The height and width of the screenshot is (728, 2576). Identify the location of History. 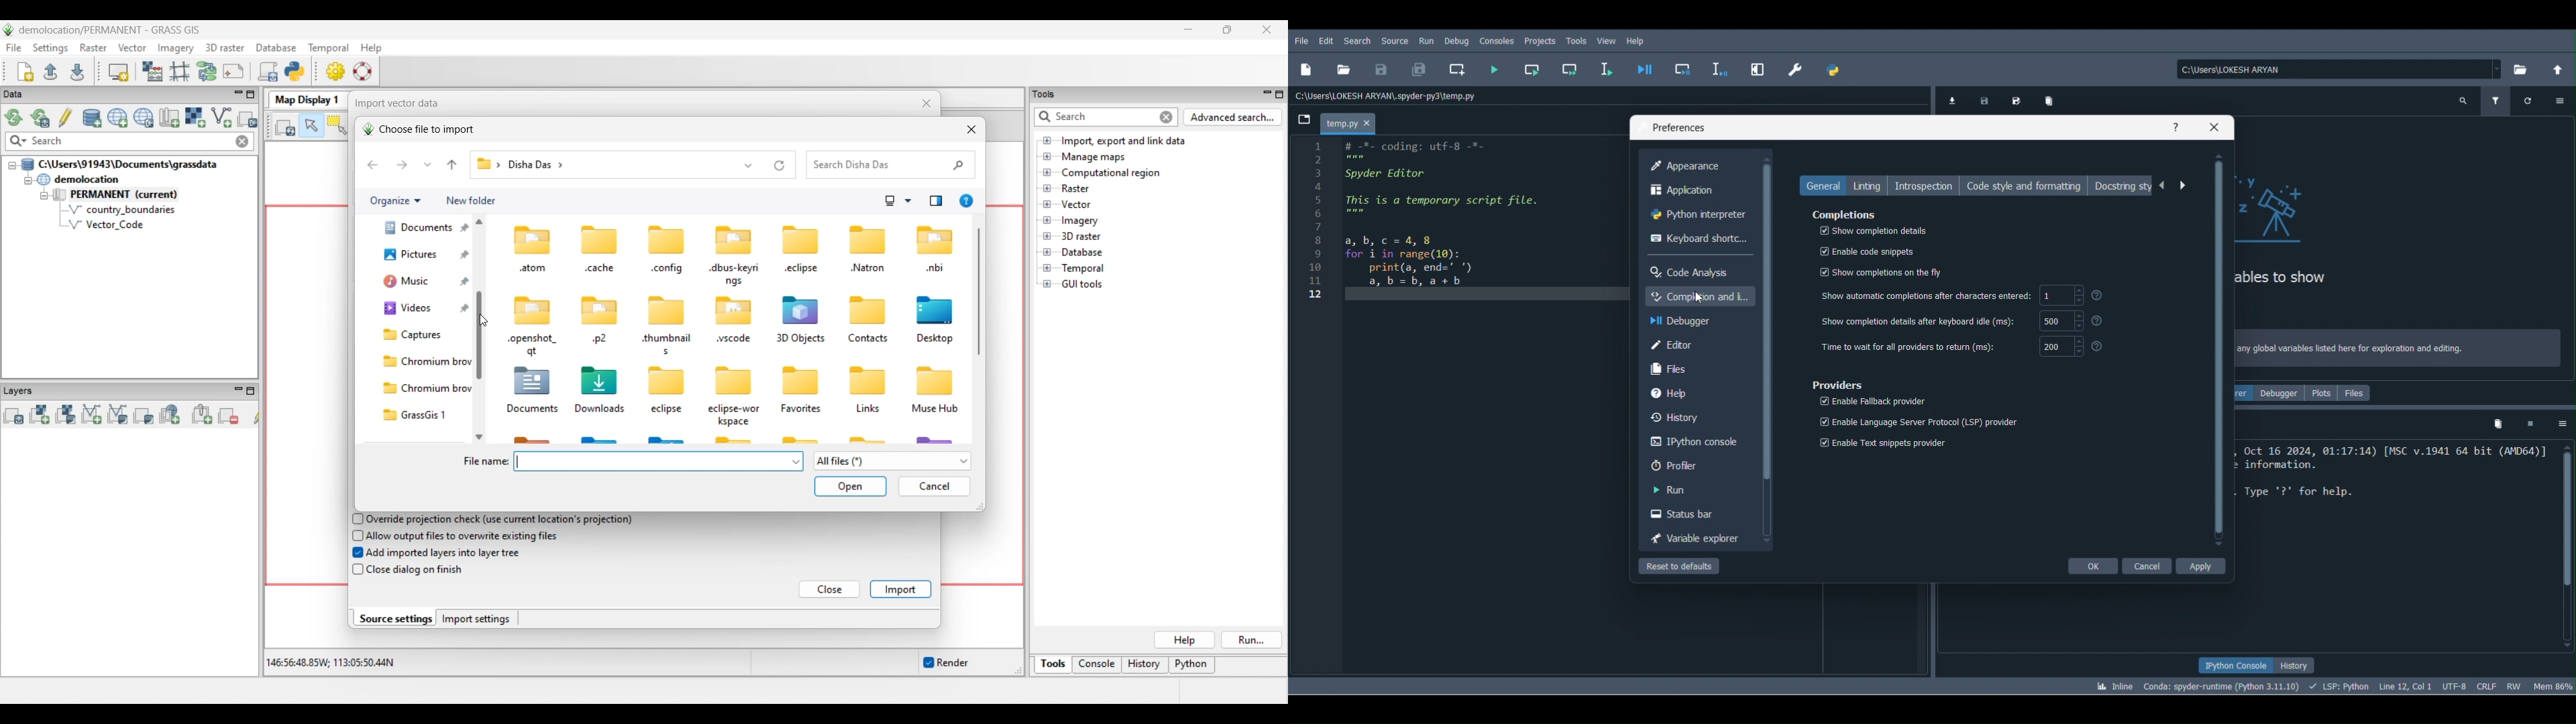
(1678, 416).